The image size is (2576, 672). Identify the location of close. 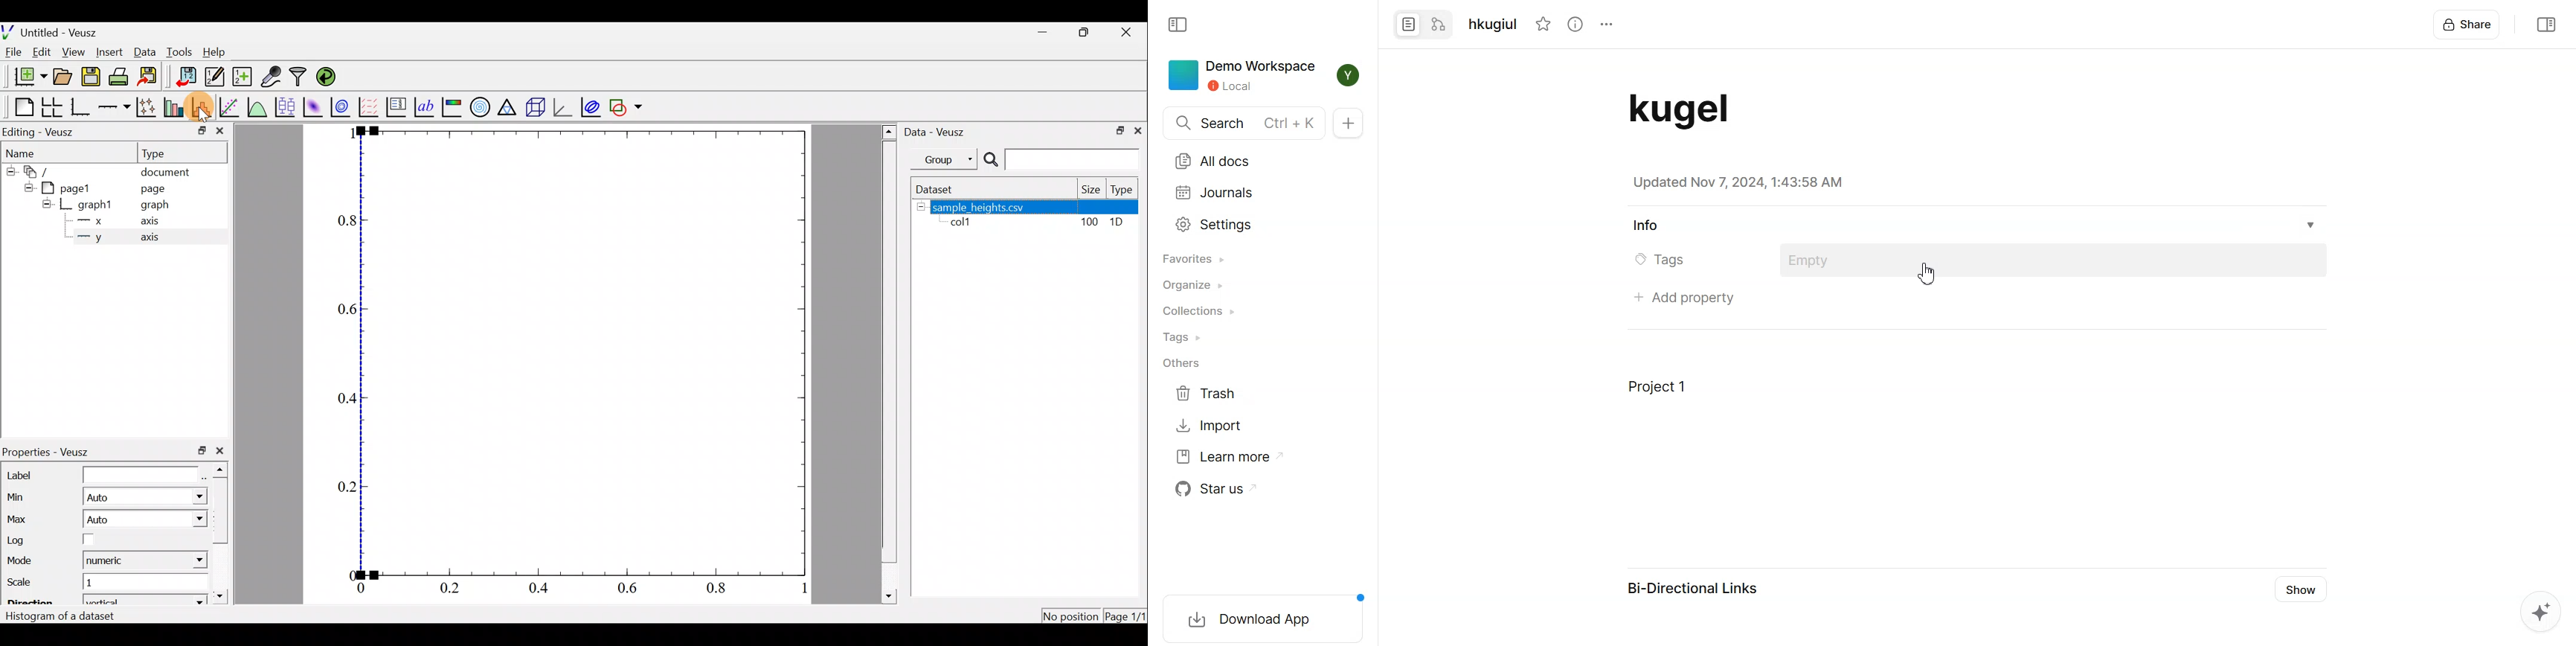
(221, 131).